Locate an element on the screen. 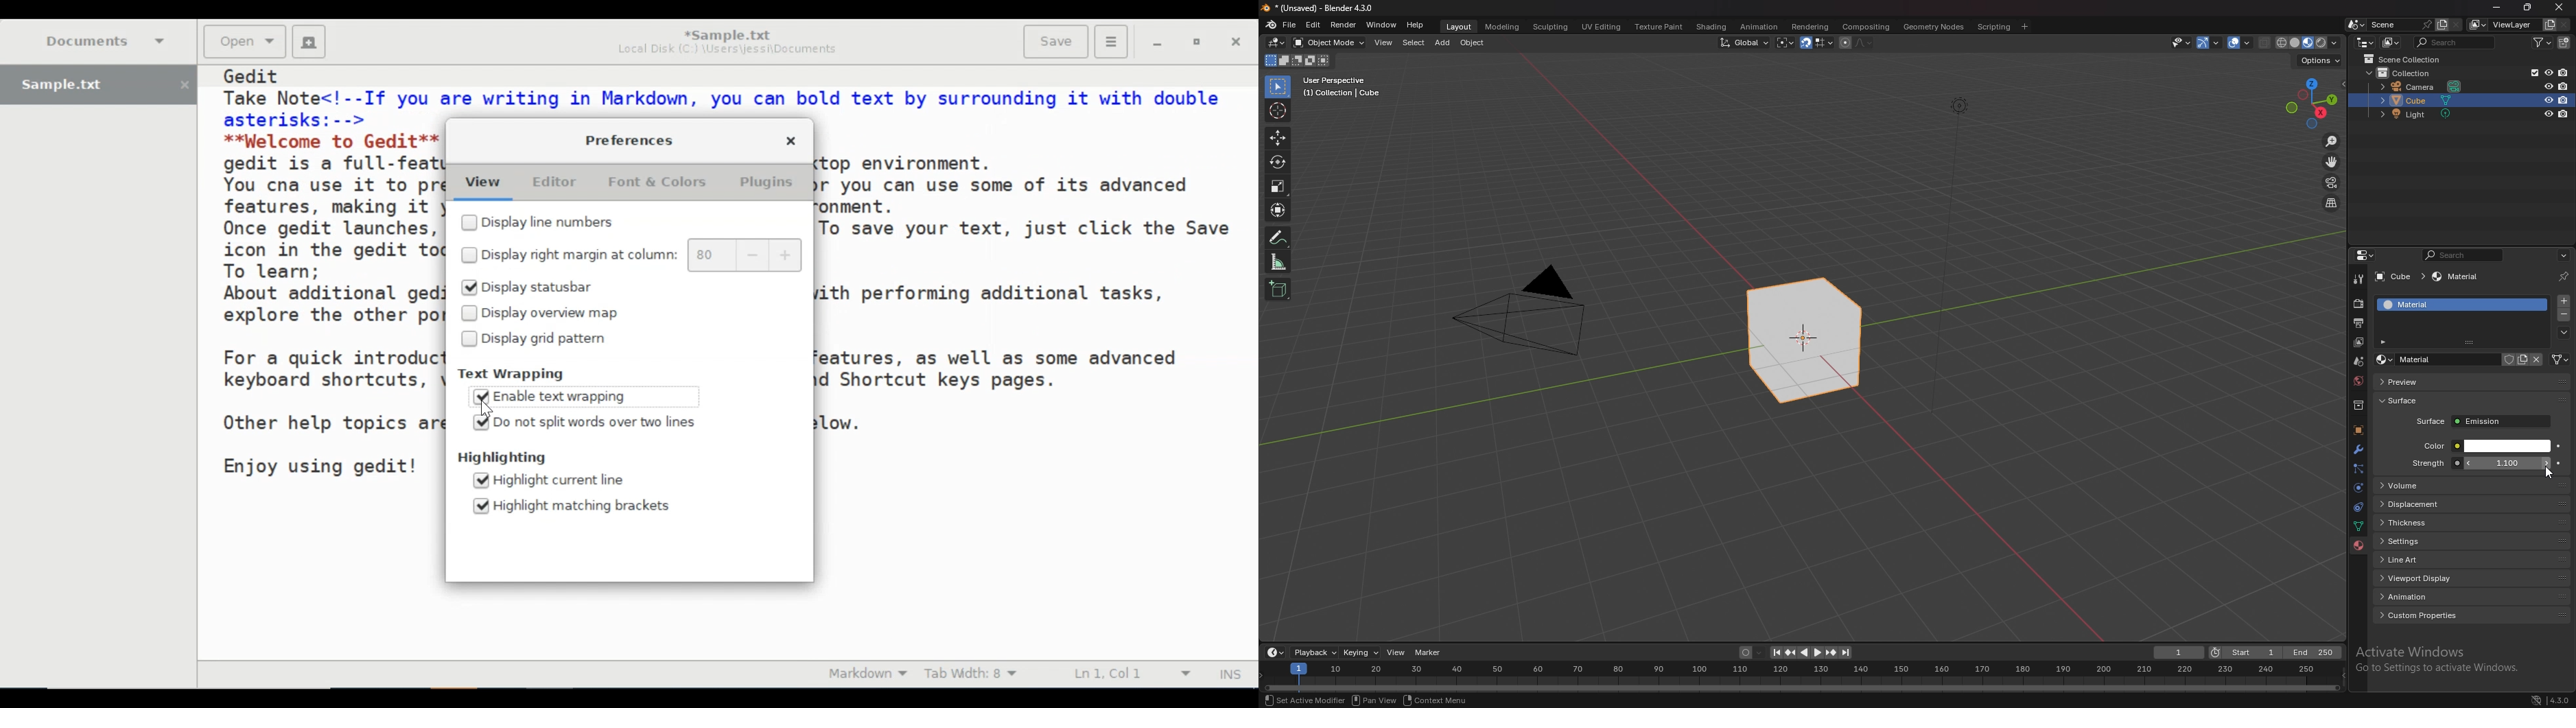 This screenshot has height=728, width=2576. Text Wrapping is located at coordinates (516, 374).